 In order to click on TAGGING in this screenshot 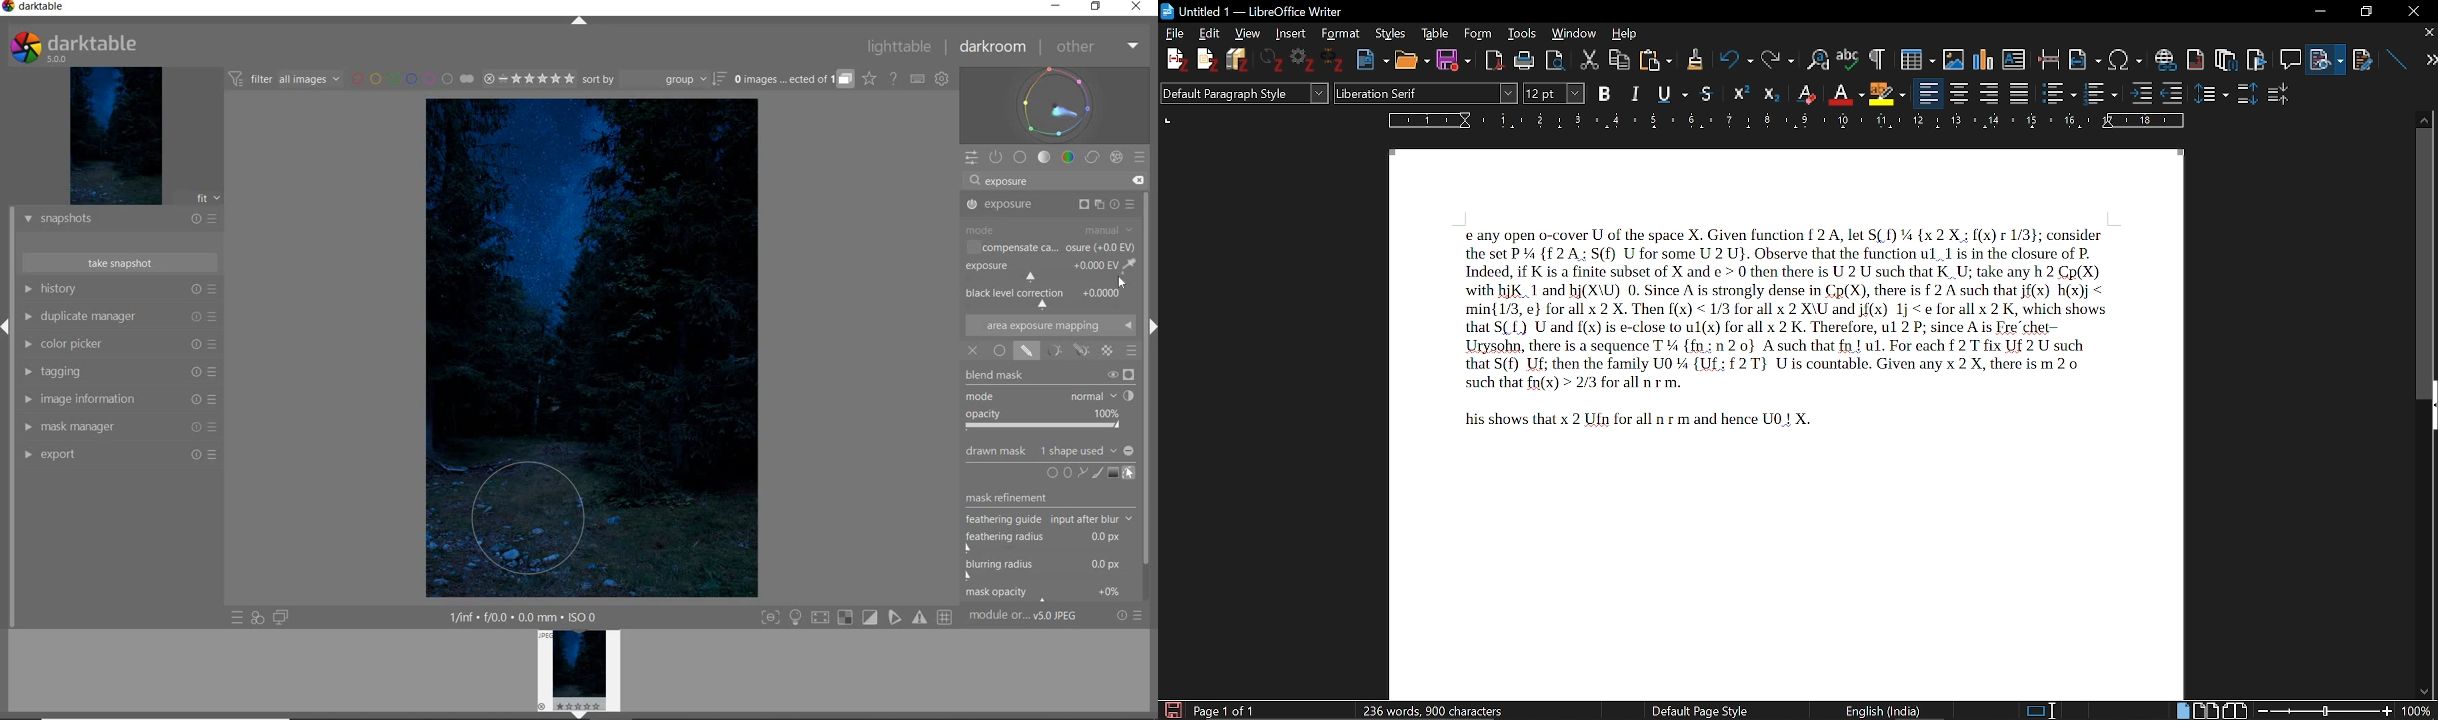, I will do `click(118, 372)`.